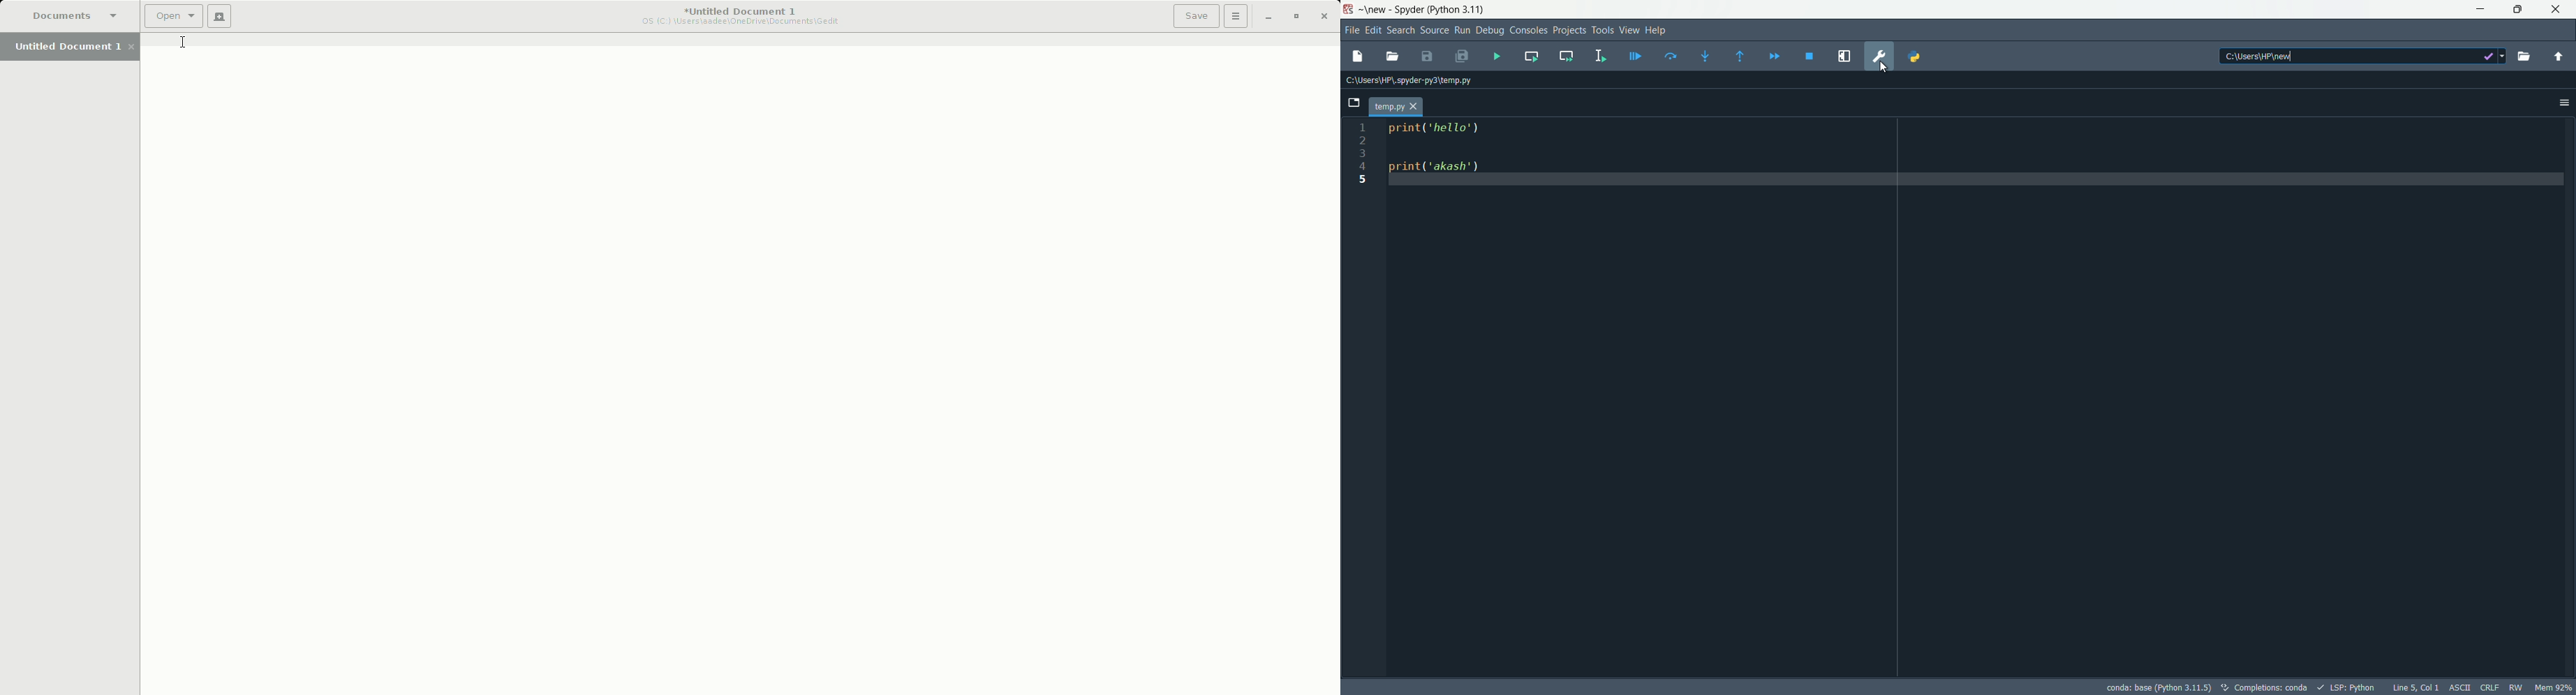 Image resolution: width=2576 pixels, height=700 pixels. Describe the element at coordinates (1456, 10) in the screenshot. I see `python 3.11` at that location.